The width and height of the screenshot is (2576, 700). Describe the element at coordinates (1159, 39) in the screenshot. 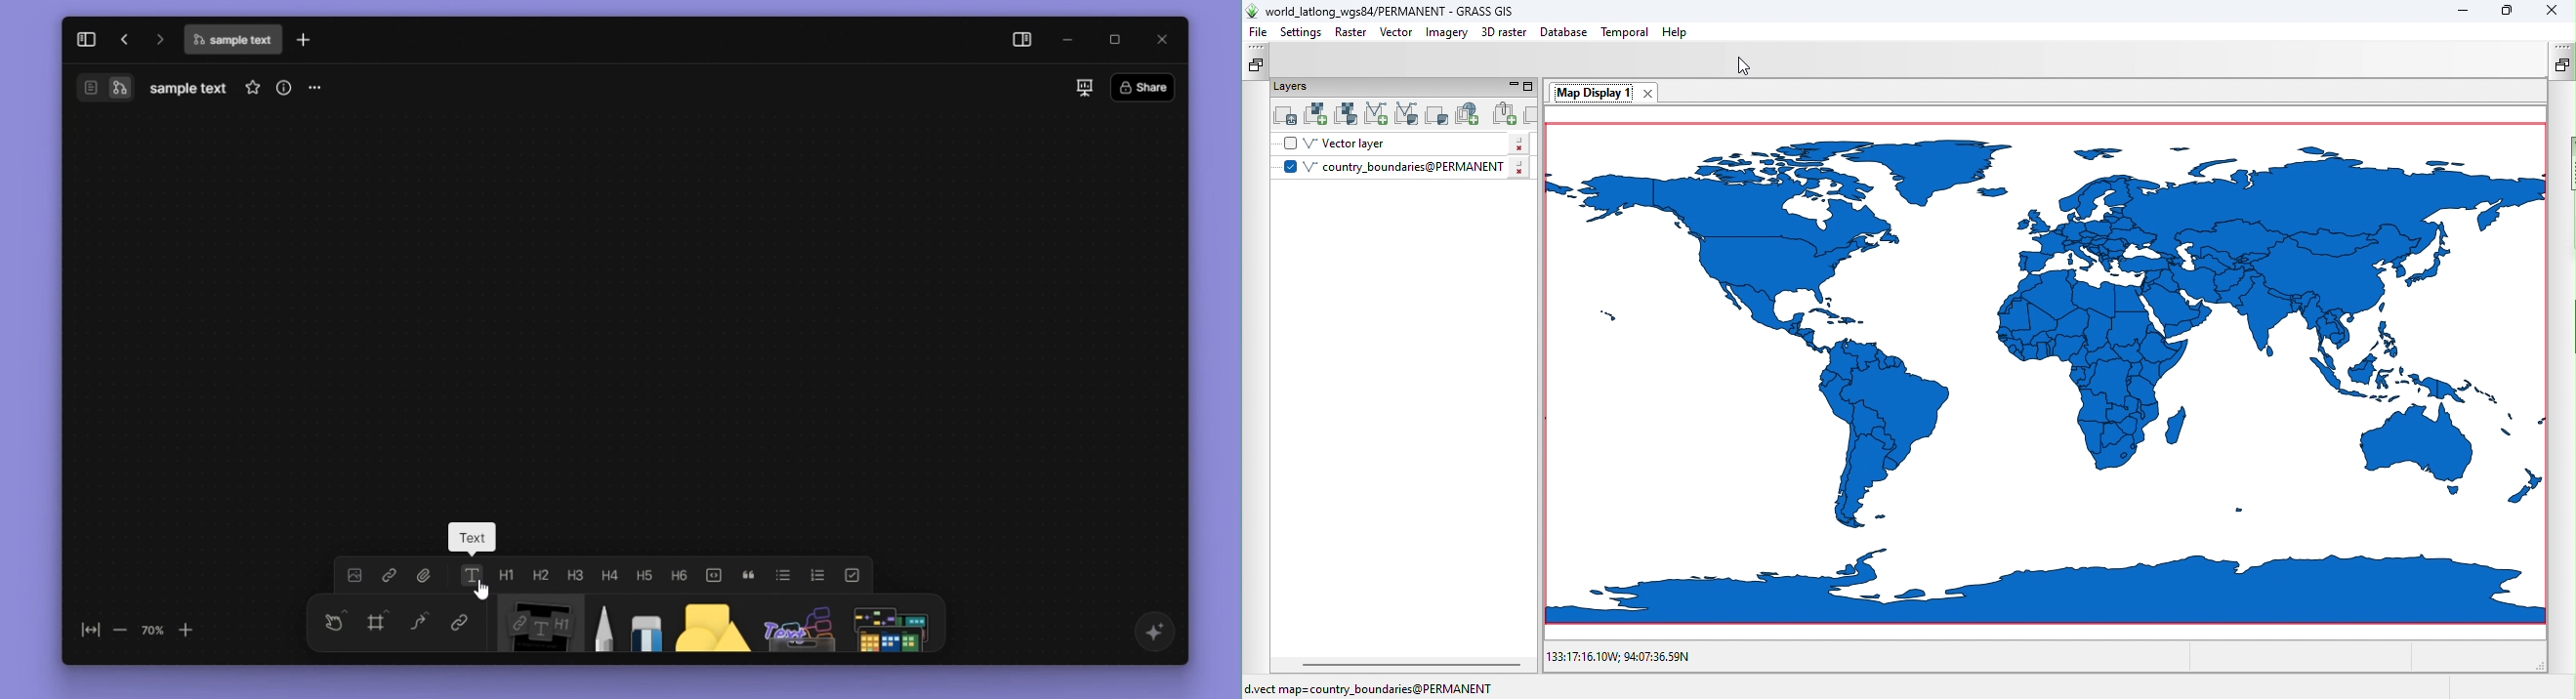

I see `close` at that location.